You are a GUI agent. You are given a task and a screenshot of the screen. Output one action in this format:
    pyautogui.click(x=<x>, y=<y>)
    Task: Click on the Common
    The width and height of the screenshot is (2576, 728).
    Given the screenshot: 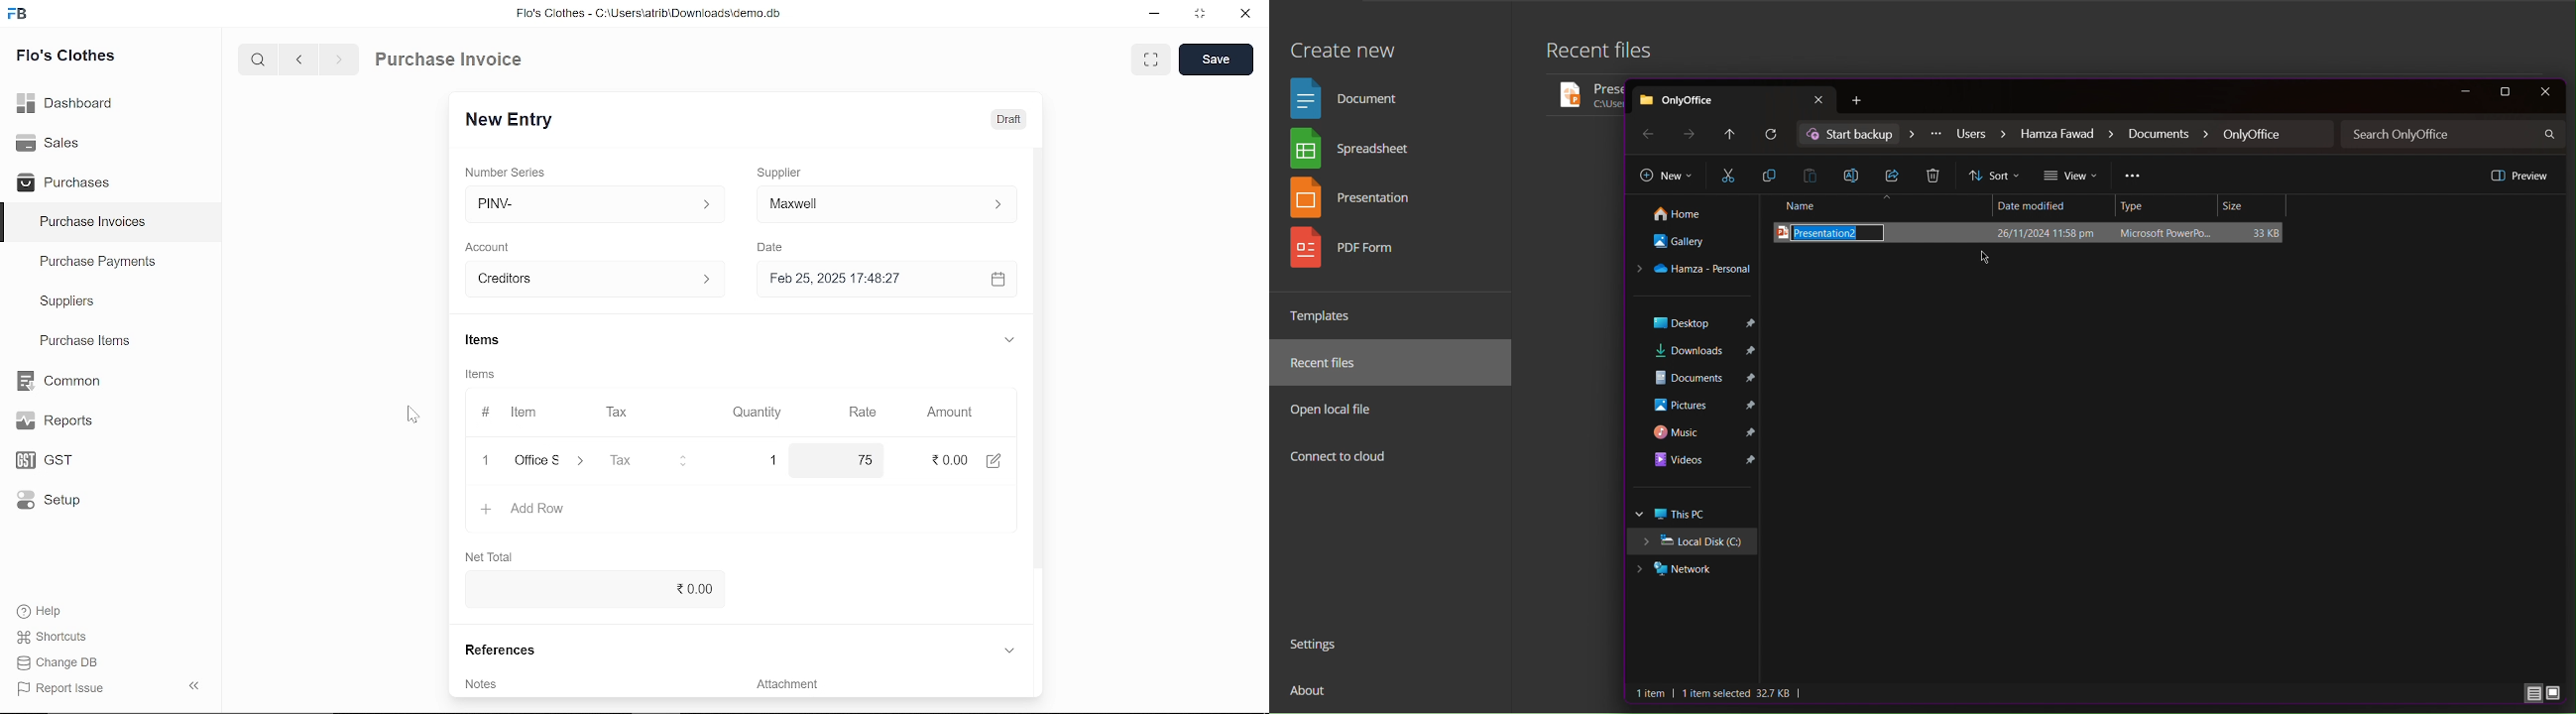 What is the action you would take?
    pyautogui.click(x=60, y=381)
    